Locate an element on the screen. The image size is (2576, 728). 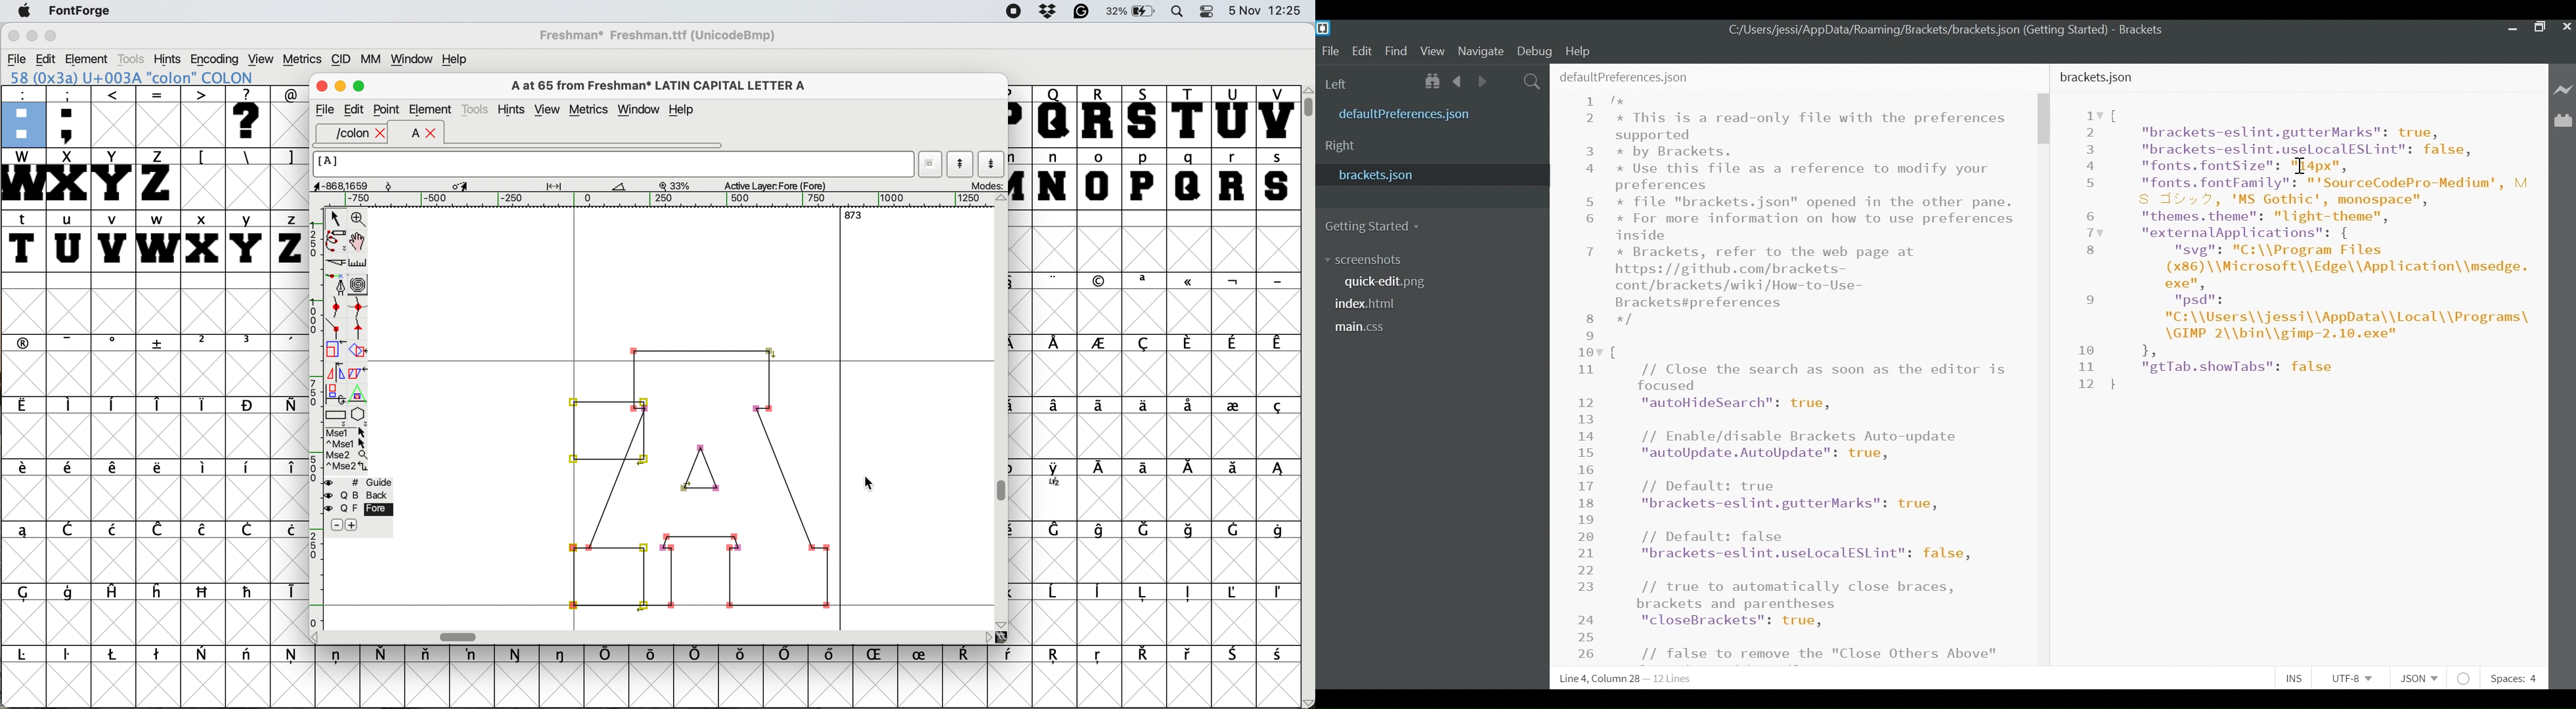
grammarly is located at coordinates (1084, 13).